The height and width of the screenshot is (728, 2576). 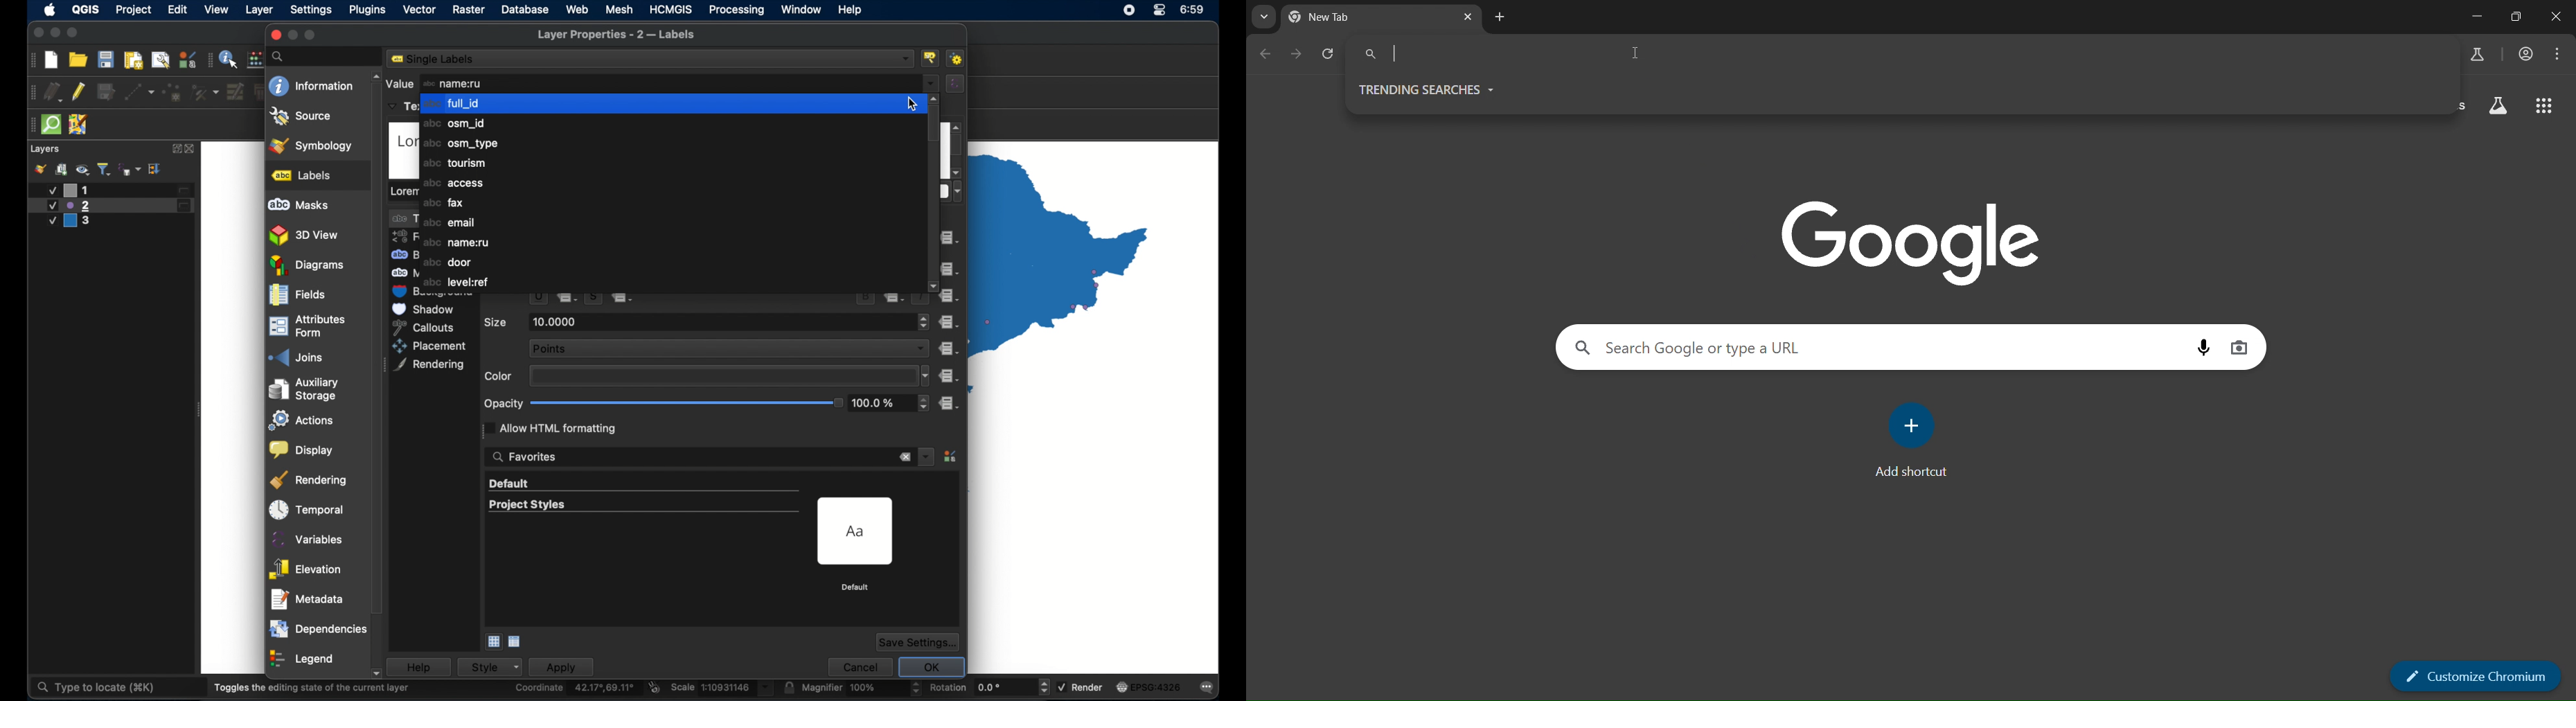 What do you see at coordinates (51, 61) in the screenshot?
I see `new` at bounding box center [51, 61].